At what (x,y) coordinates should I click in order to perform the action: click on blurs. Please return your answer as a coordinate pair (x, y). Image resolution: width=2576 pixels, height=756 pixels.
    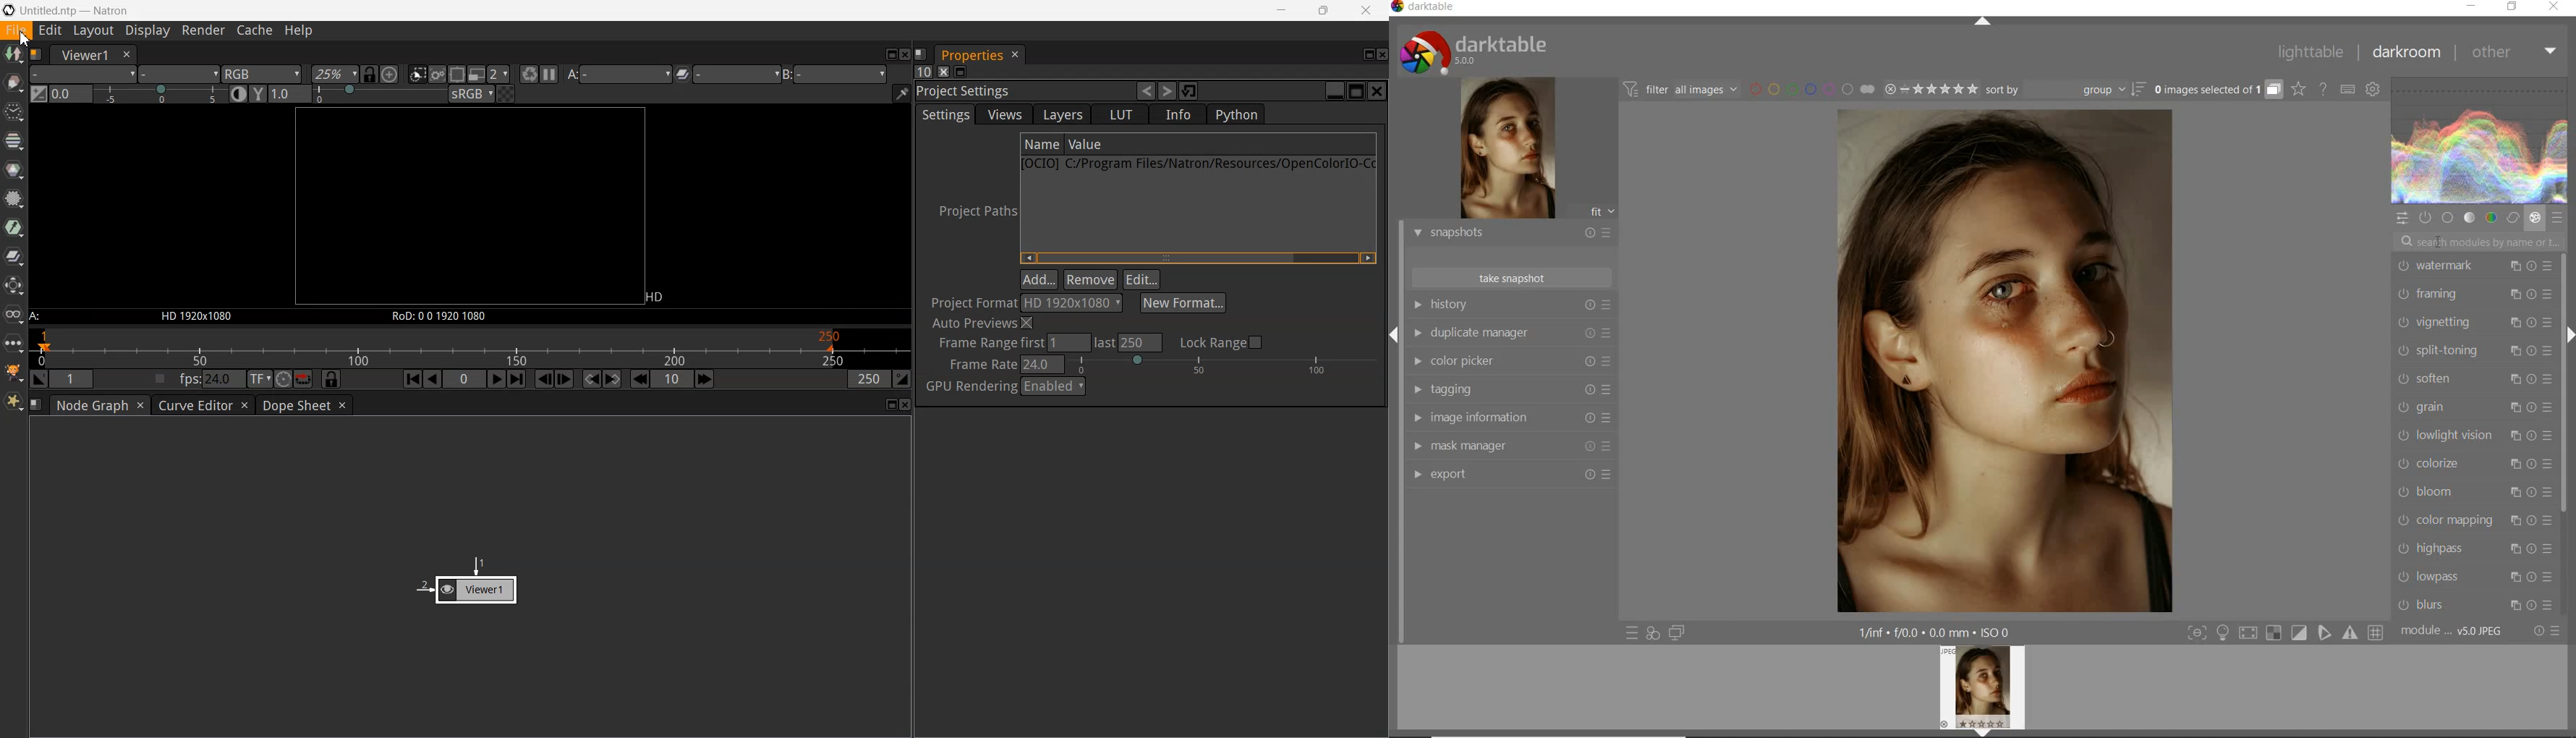
    Looking at the image, I should click on (2476, 602).